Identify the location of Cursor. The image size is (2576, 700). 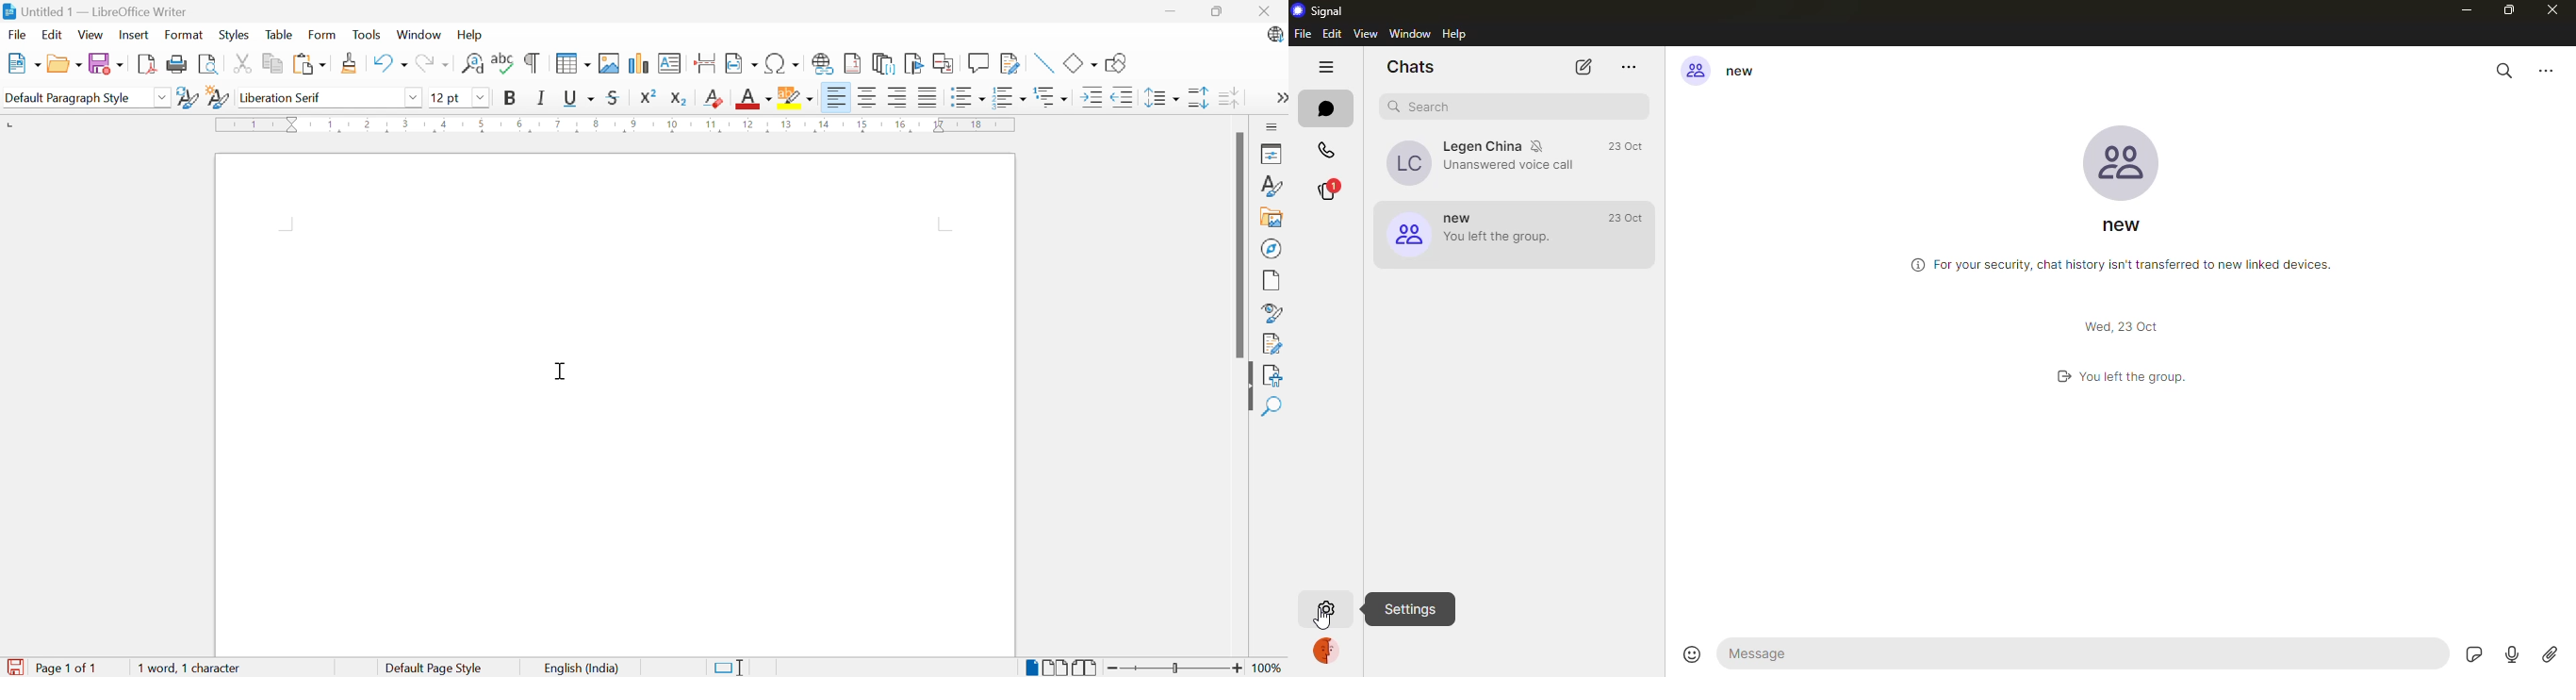
(563, 371).